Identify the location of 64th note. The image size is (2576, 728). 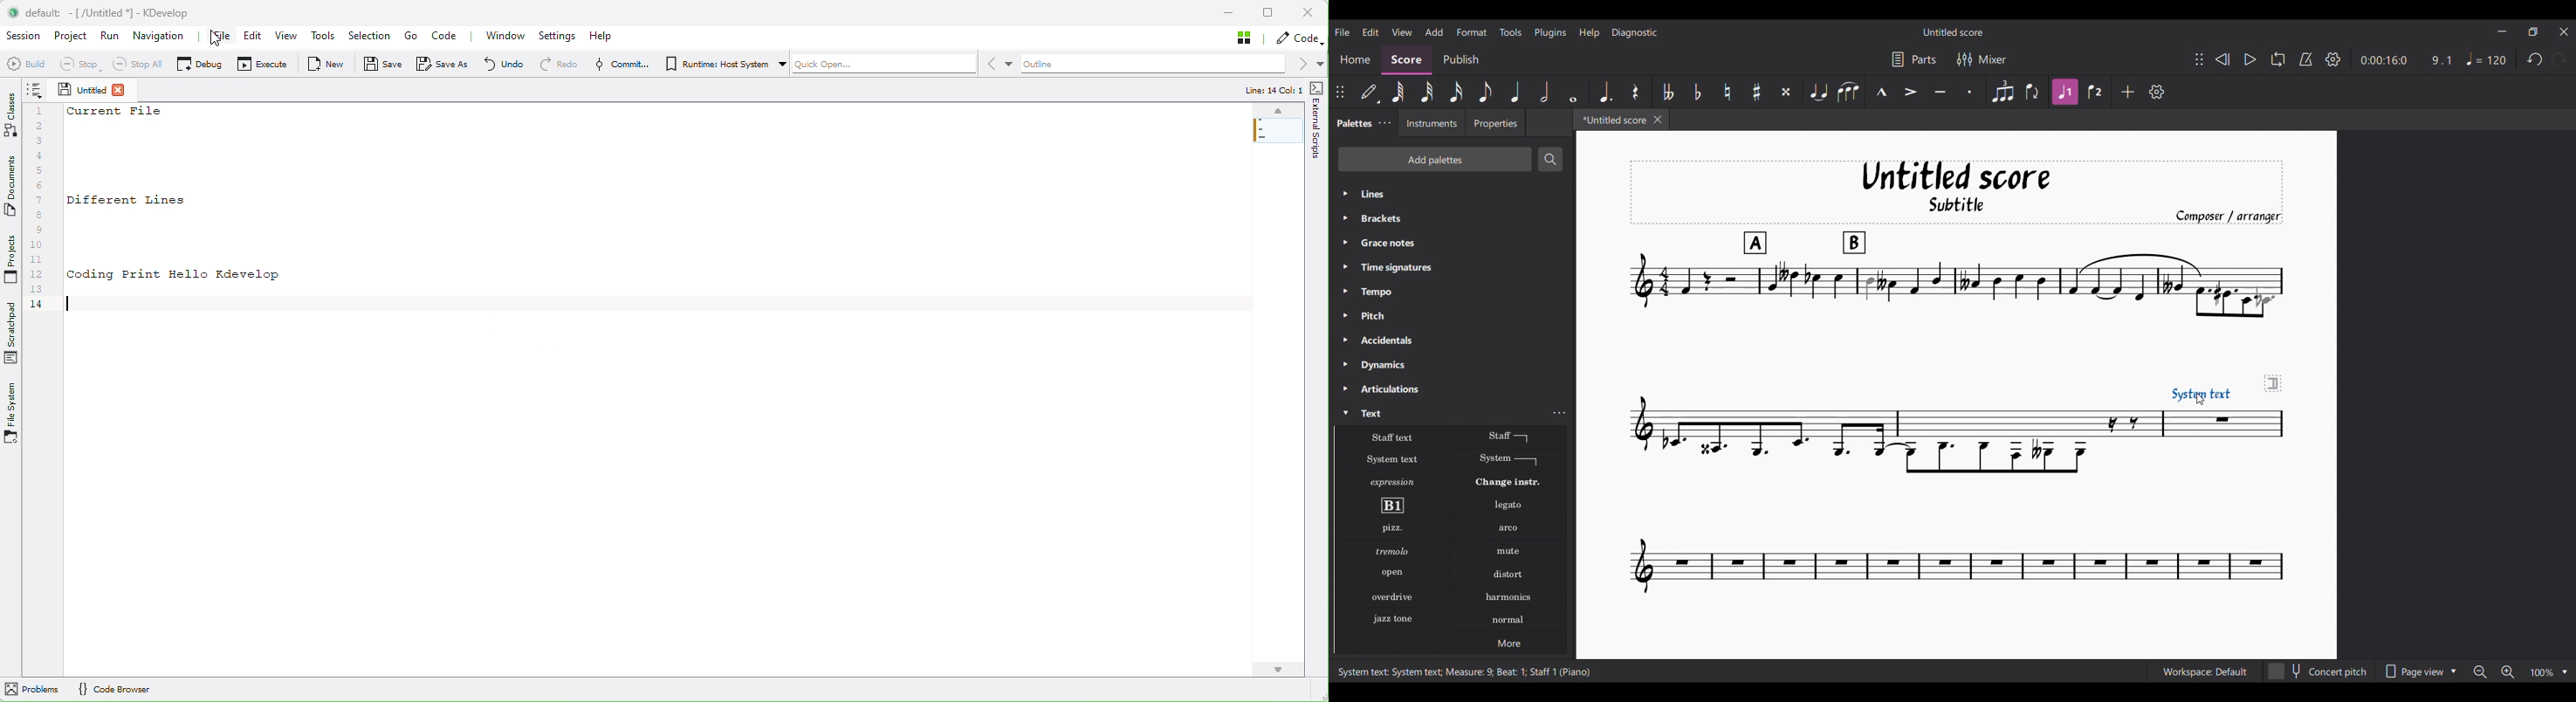
(1398, 92).